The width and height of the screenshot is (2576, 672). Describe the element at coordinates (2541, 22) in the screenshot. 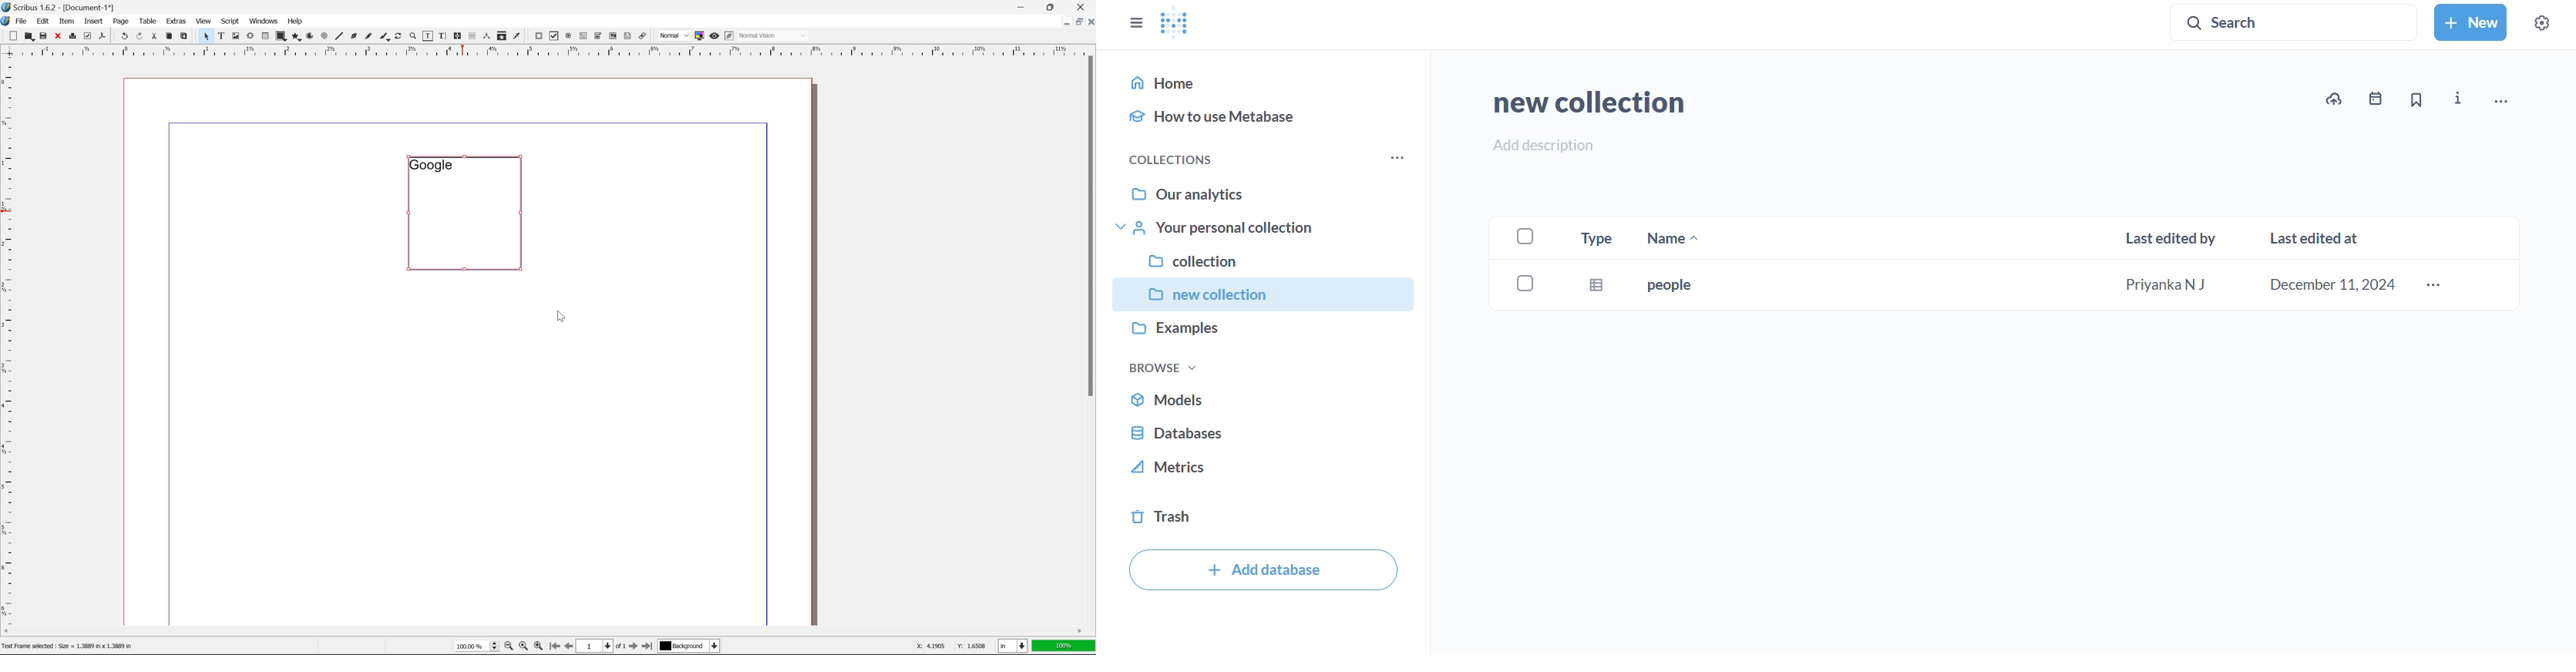

I see `settings` at that location.